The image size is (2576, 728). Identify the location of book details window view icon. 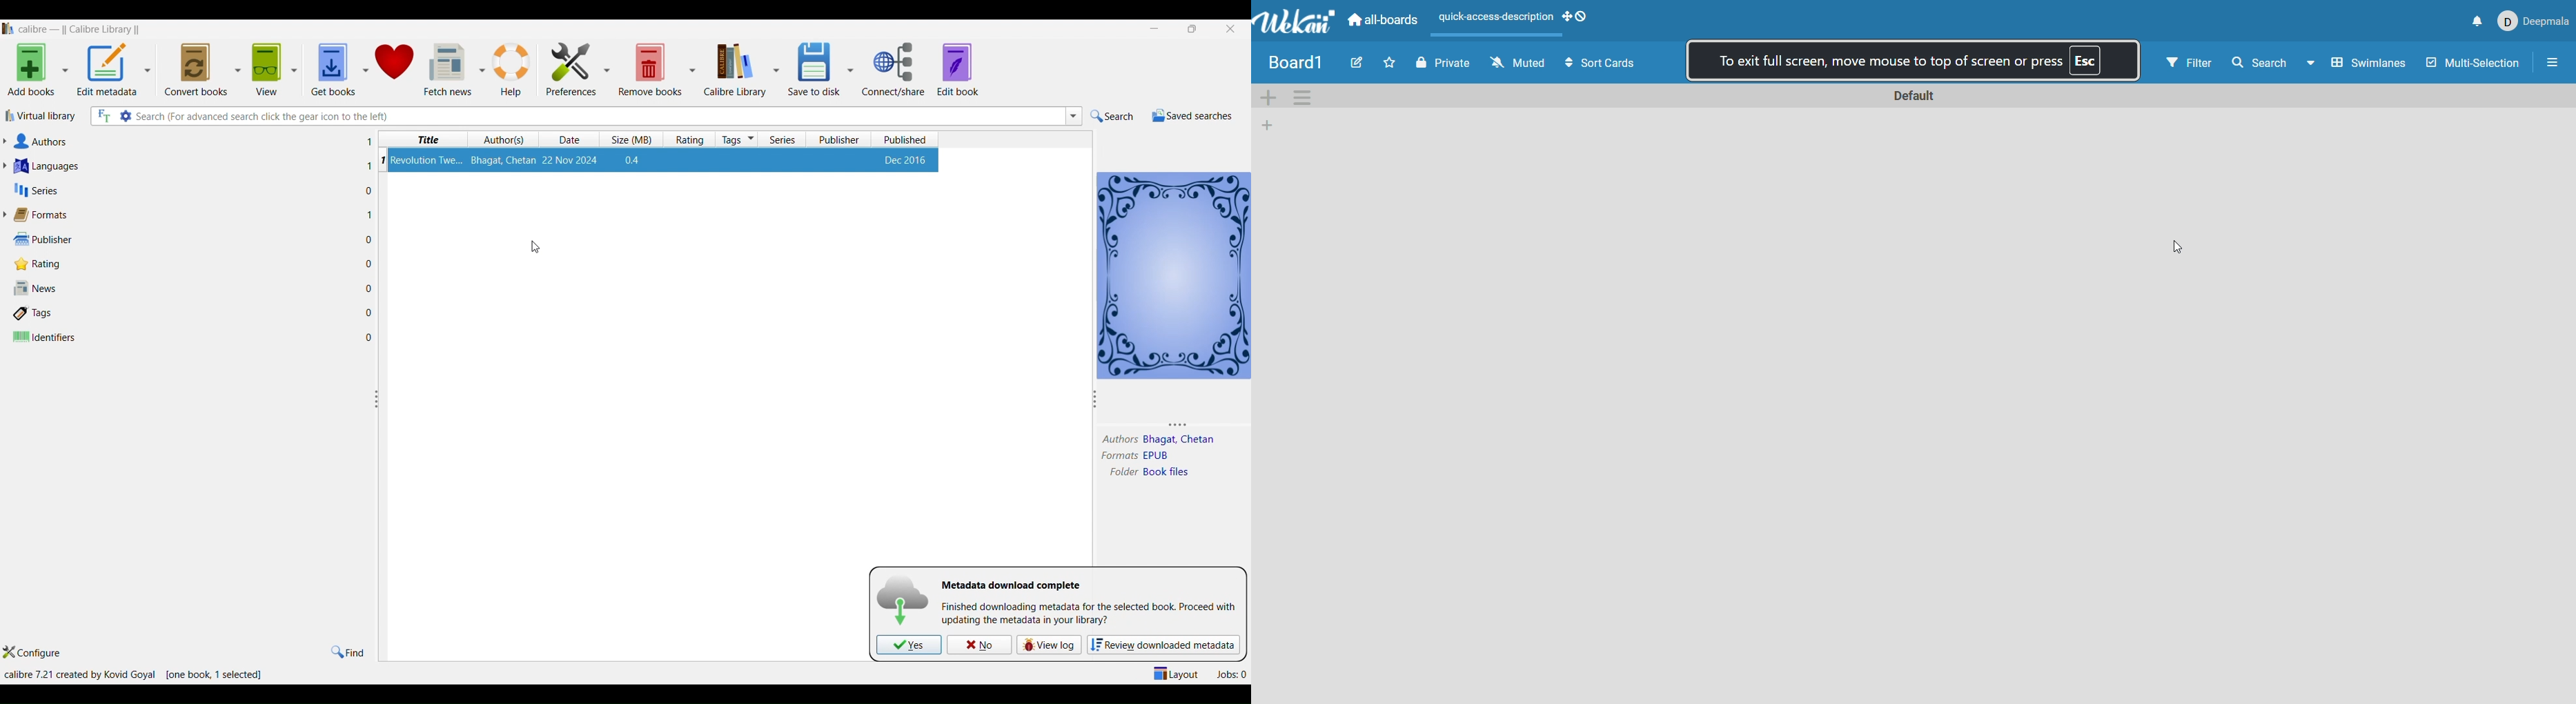
(1174, 274).